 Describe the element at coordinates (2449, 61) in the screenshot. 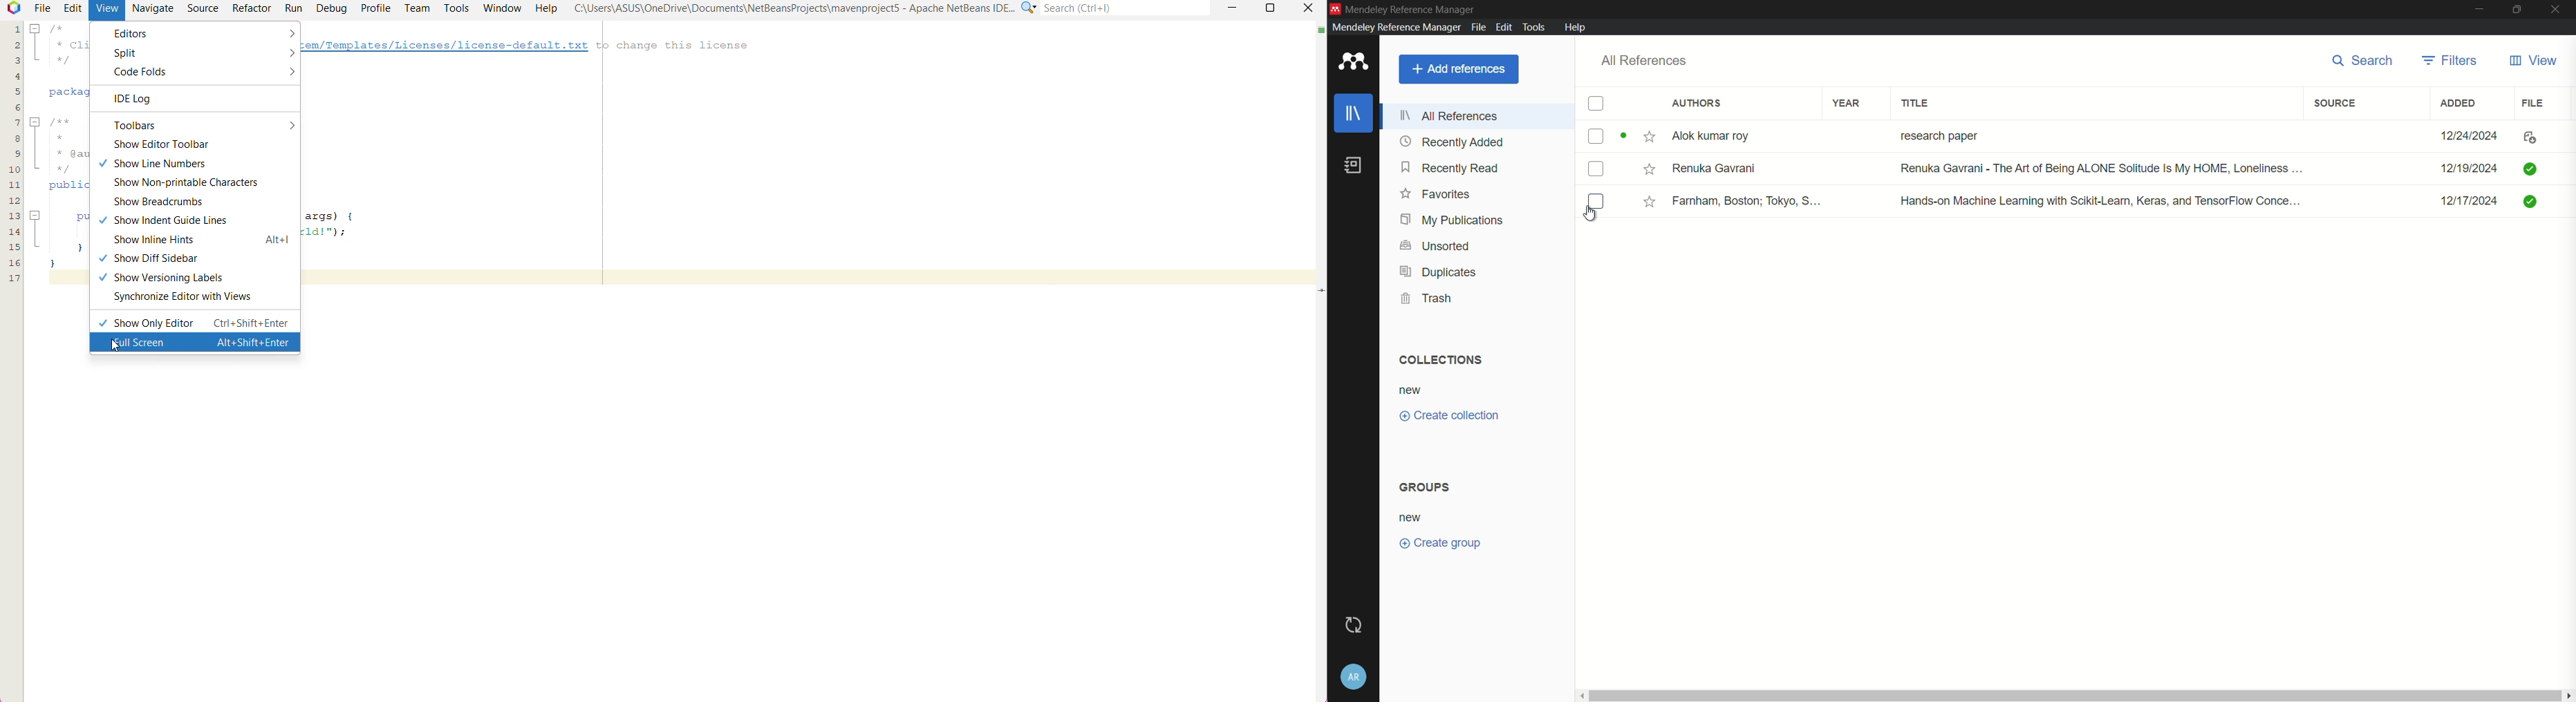

I see `filters` at that location.